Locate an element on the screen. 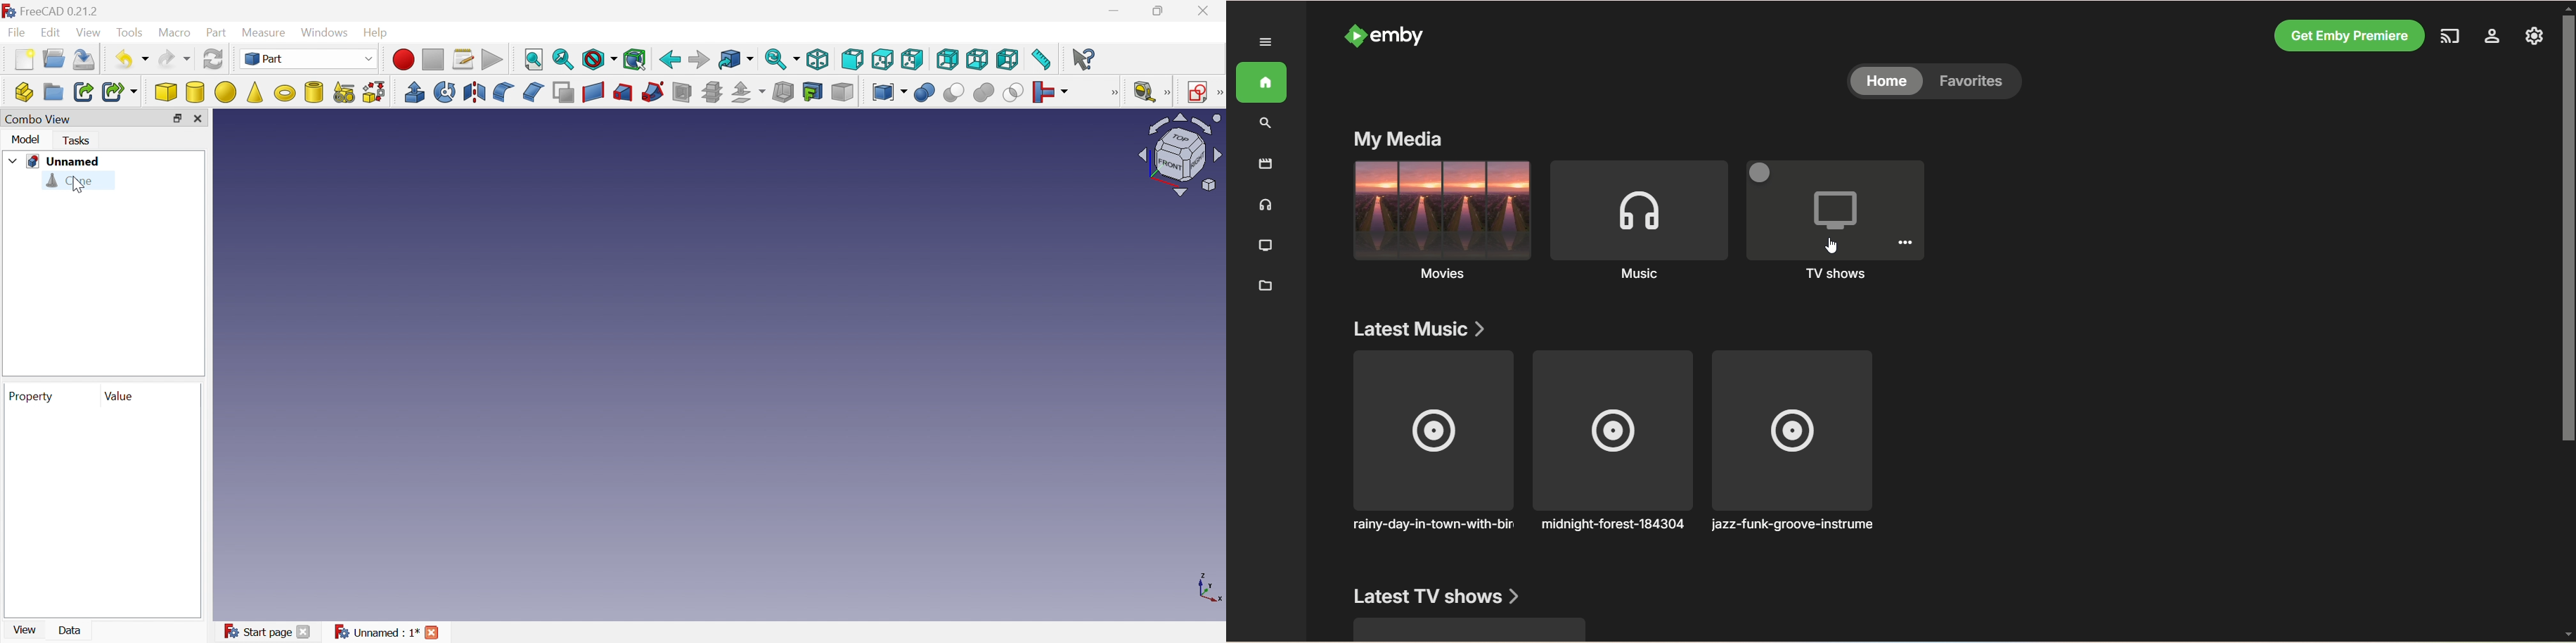 Image resolution: width=2576 pixels, height=644 pixels. settings is located at coordinates (2494, 39).